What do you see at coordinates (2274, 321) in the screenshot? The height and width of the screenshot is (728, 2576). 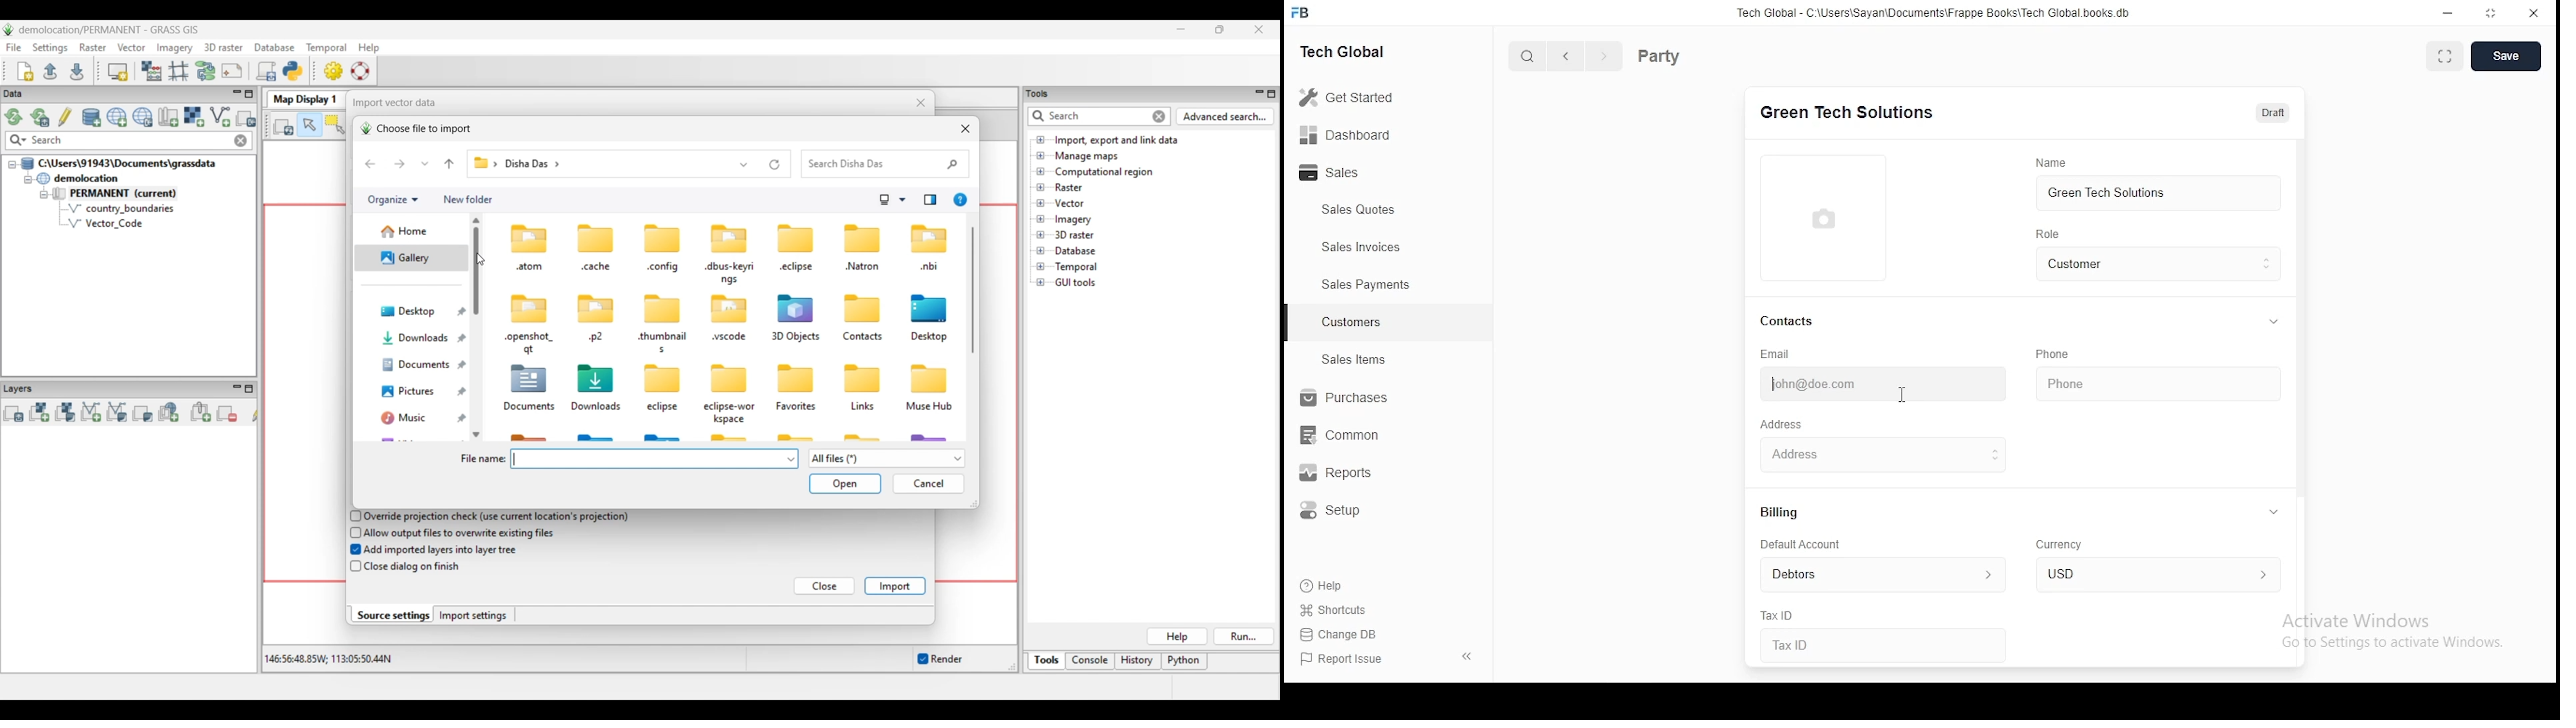 I see `collapse` at bounding box center [2274, 321].